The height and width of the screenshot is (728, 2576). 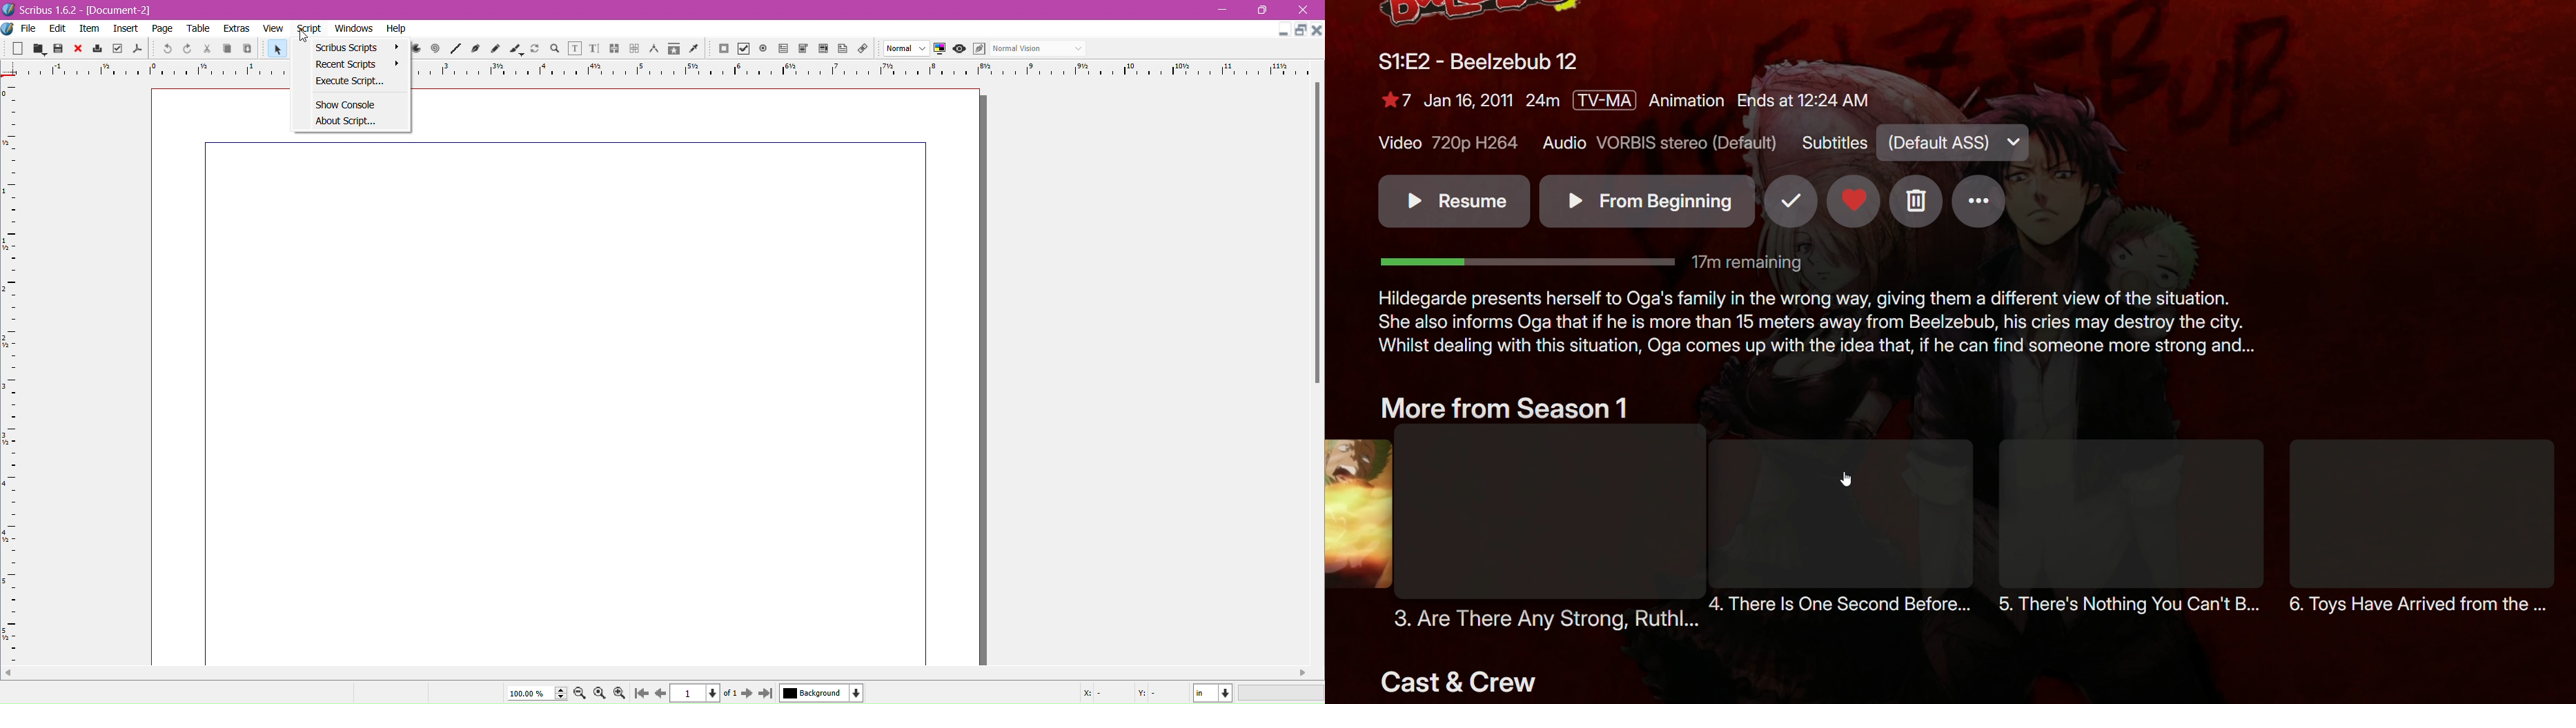 I want to click on Rotate Item, so click(x=534, y=49).